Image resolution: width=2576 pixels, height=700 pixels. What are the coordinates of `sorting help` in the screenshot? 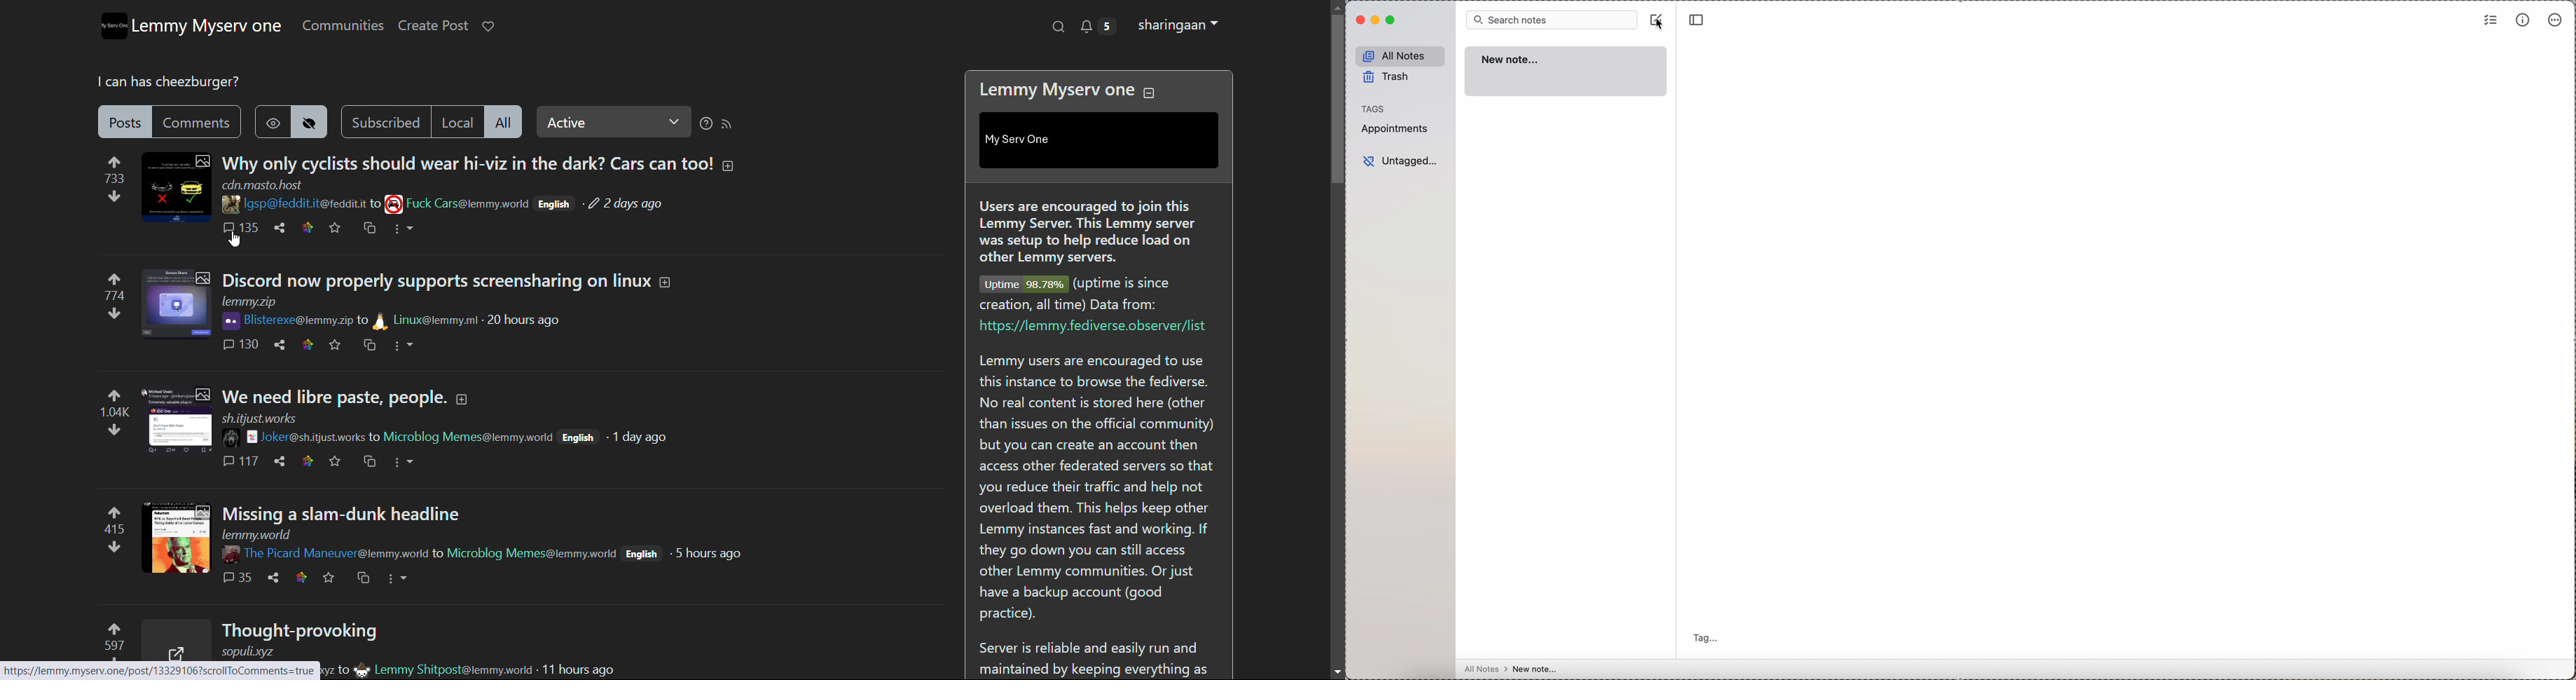 It's located at (705, 123).